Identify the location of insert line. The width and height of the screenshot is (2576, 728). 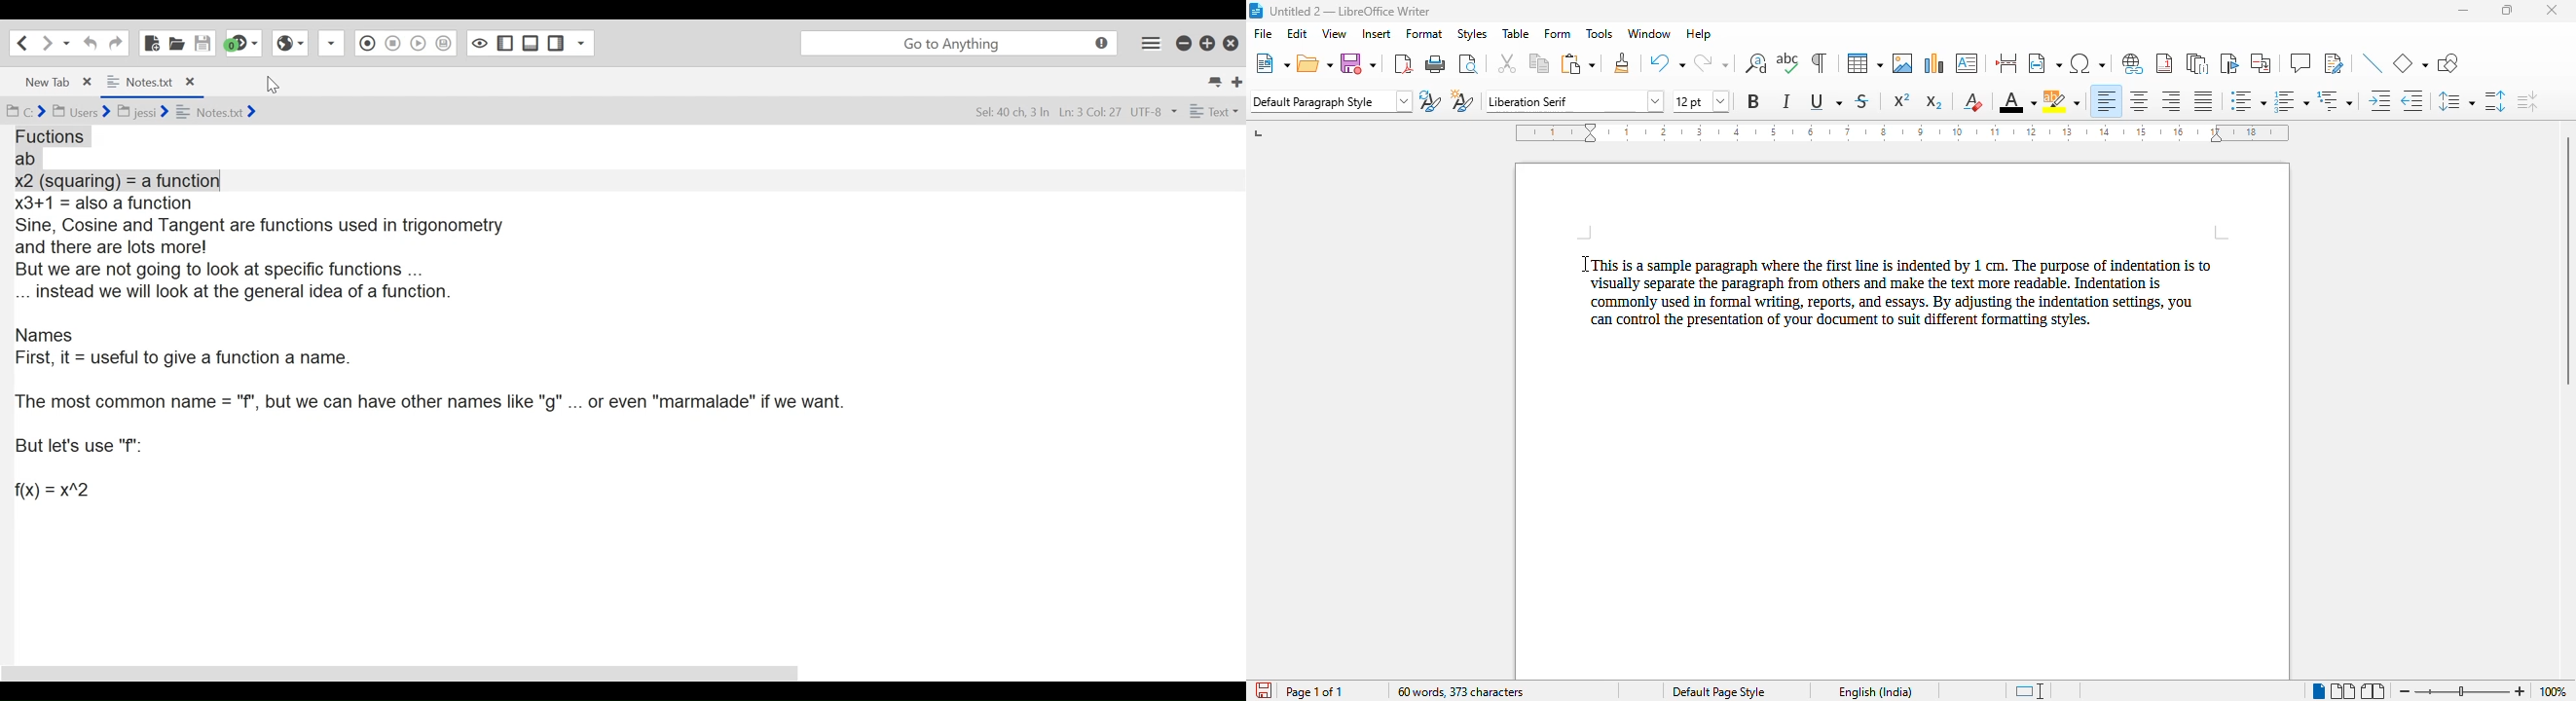
(2373, 62).